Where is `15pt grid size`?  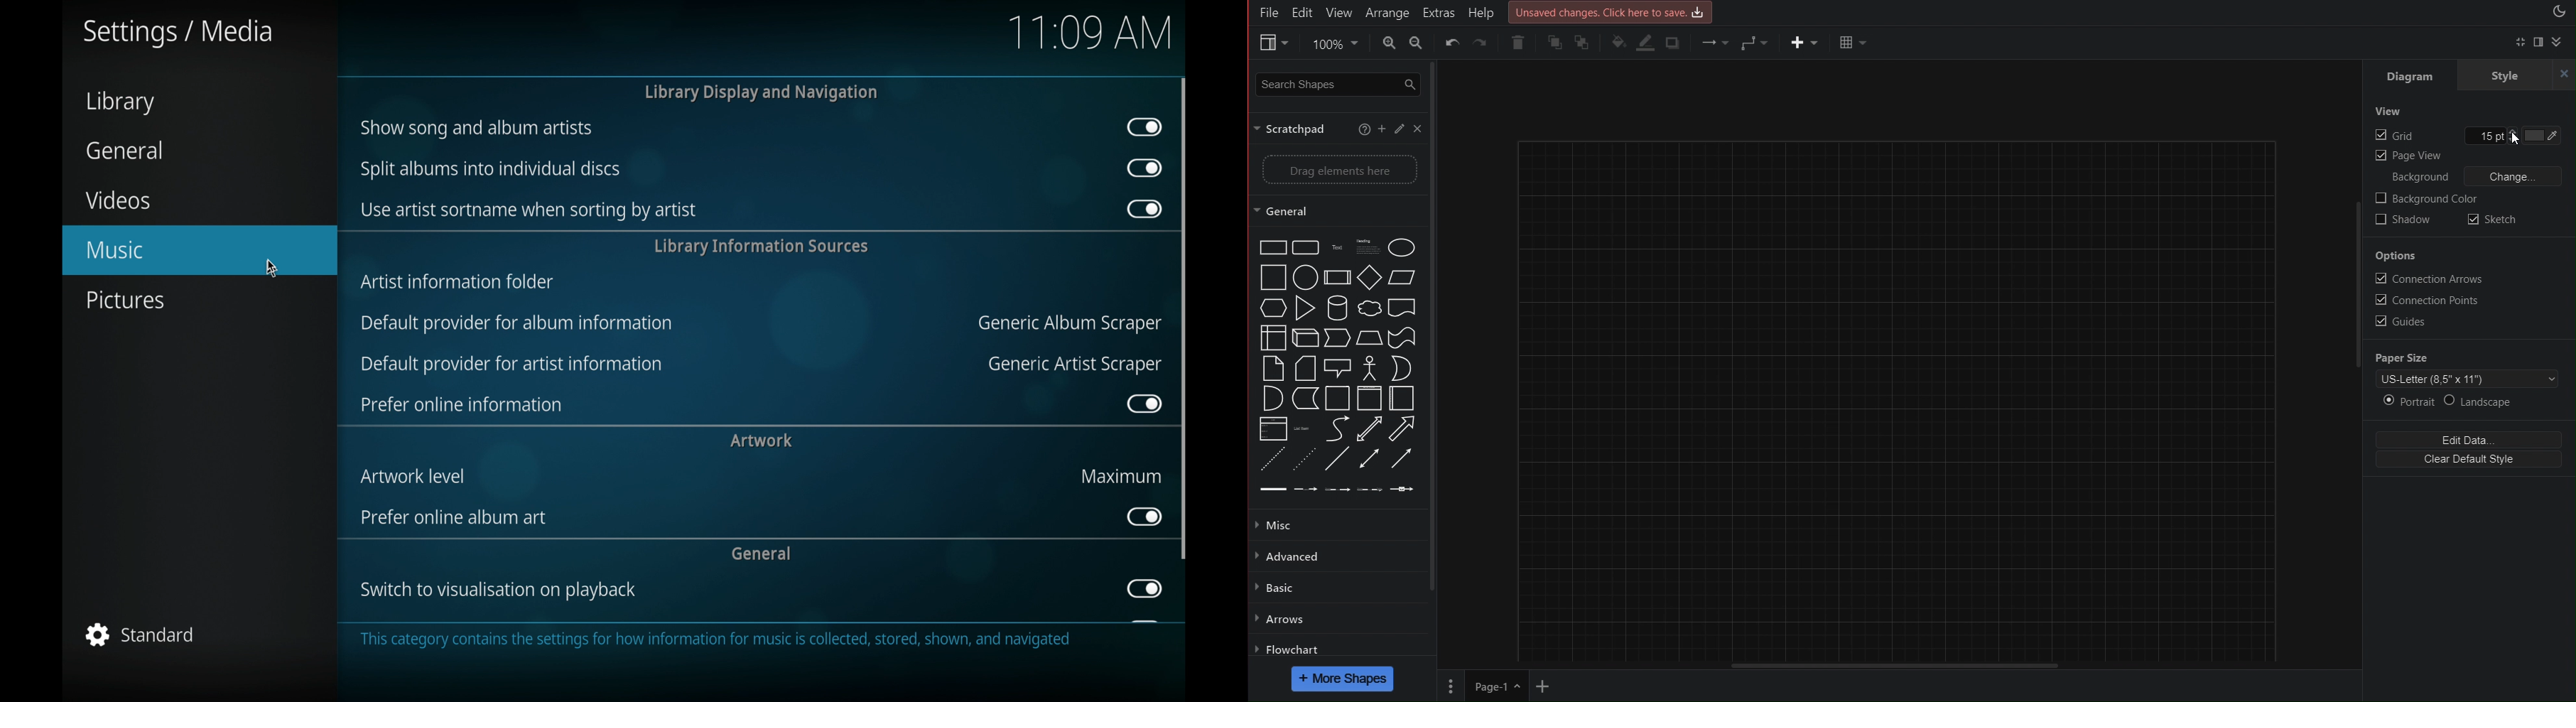 15pt grid size is located at coordinates (2489, 136).